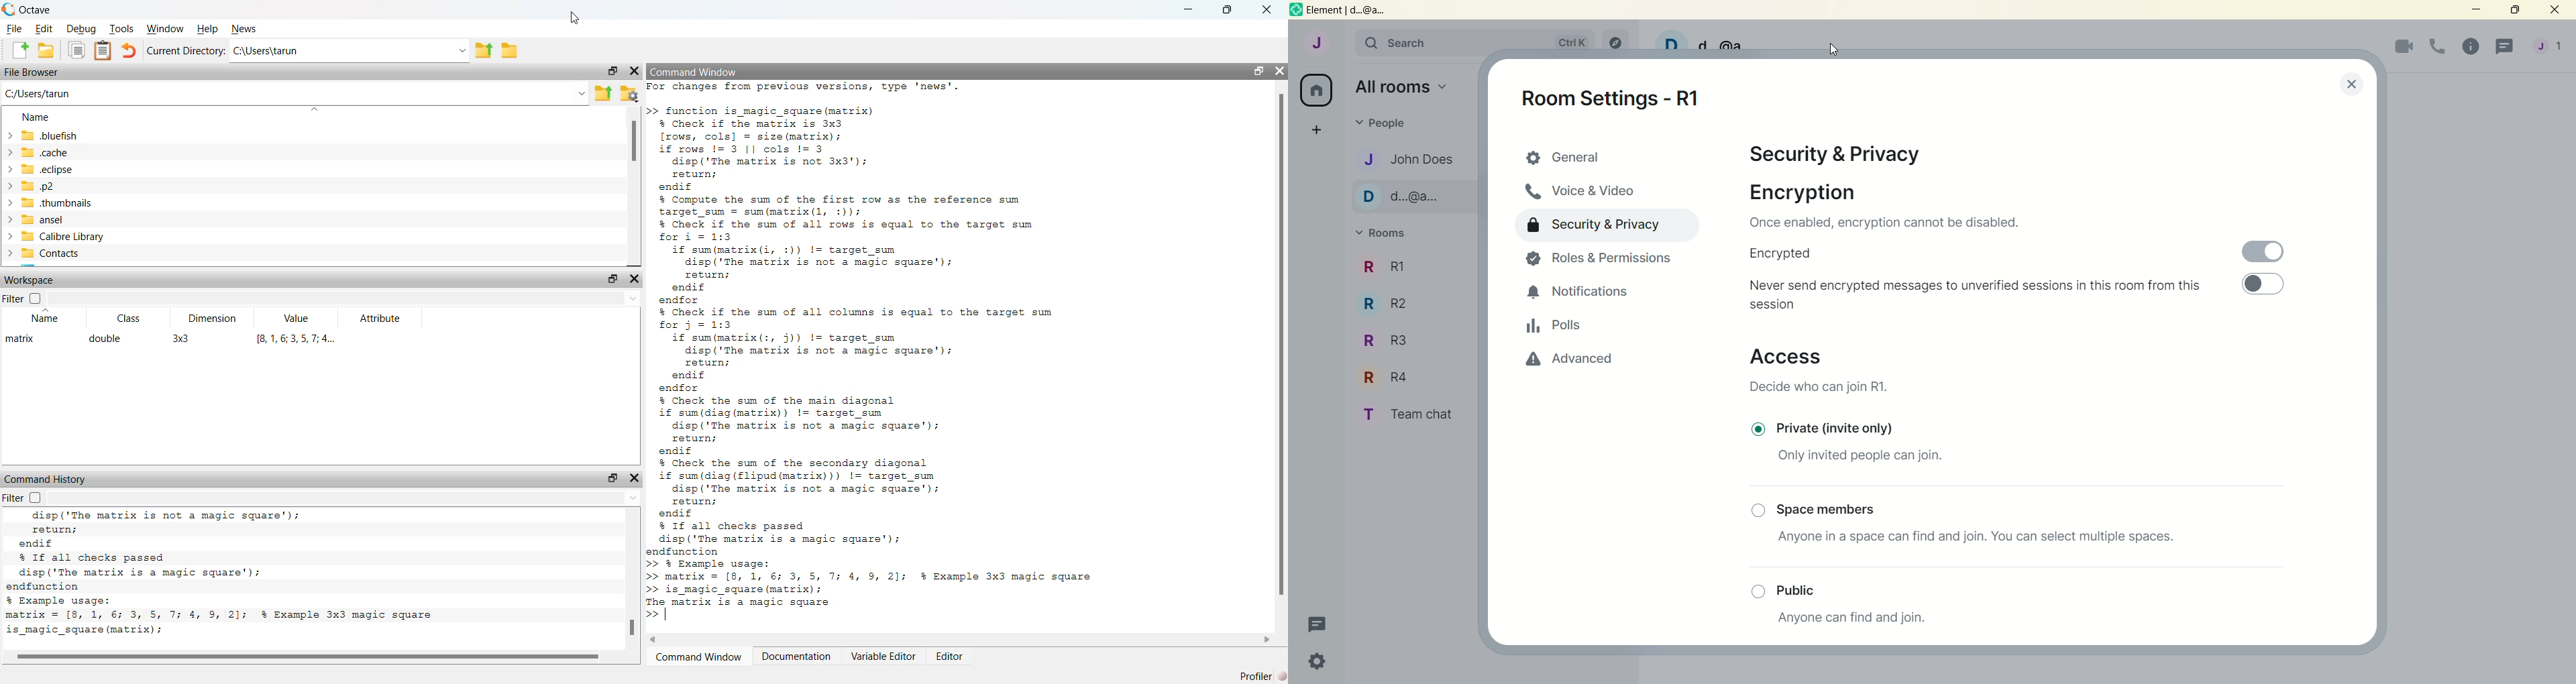 This screenshot has height=700, width=2576. I want to click on Dropdown, so click(582, 95).